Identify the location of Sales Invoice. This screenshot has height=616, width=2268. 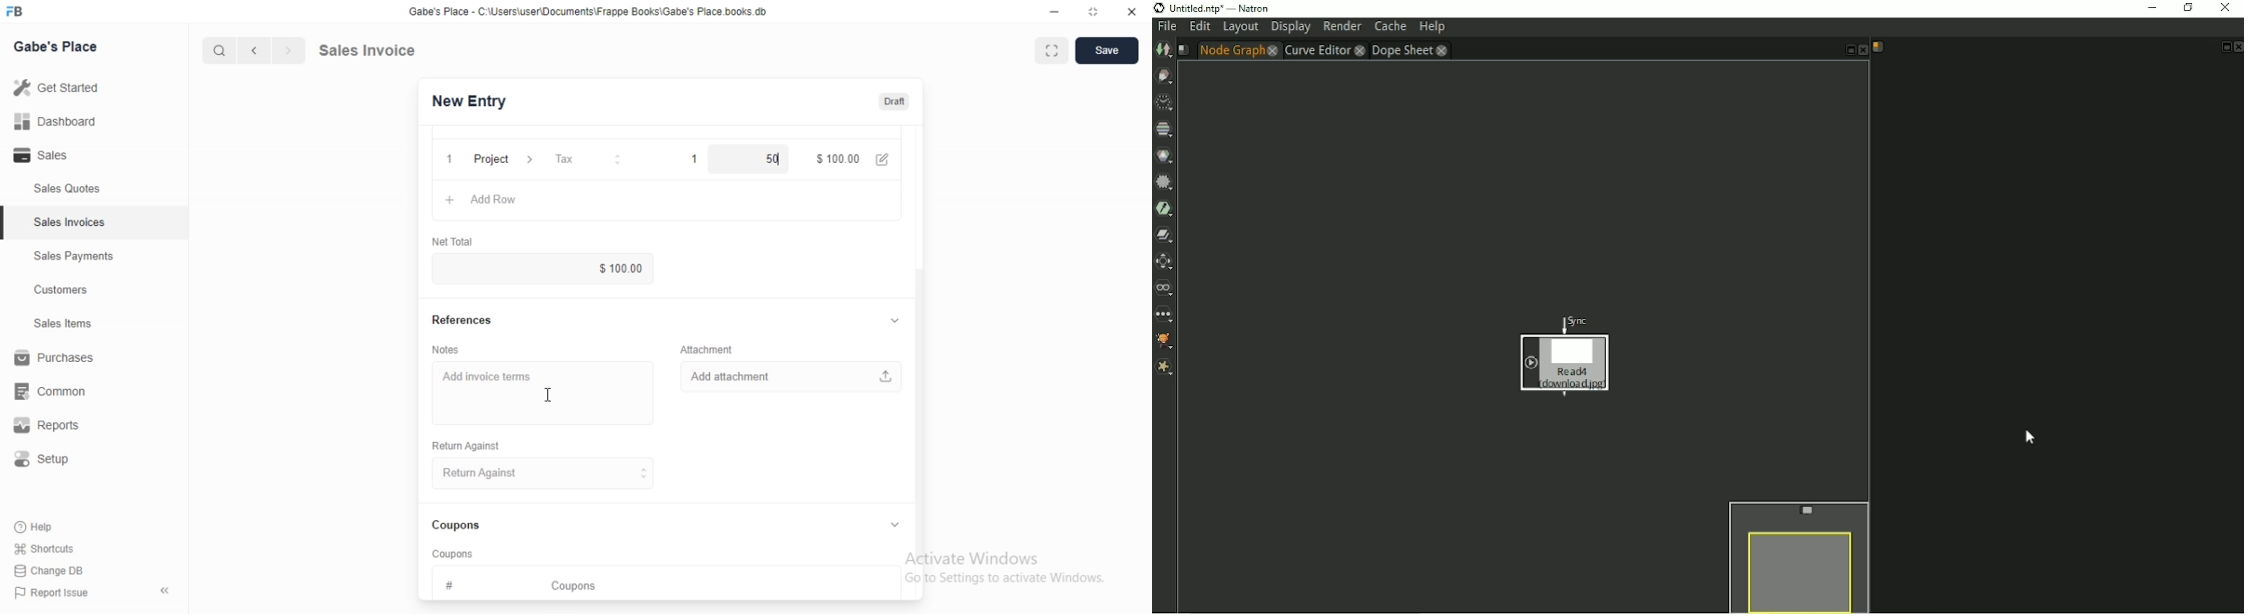
(377, 50).